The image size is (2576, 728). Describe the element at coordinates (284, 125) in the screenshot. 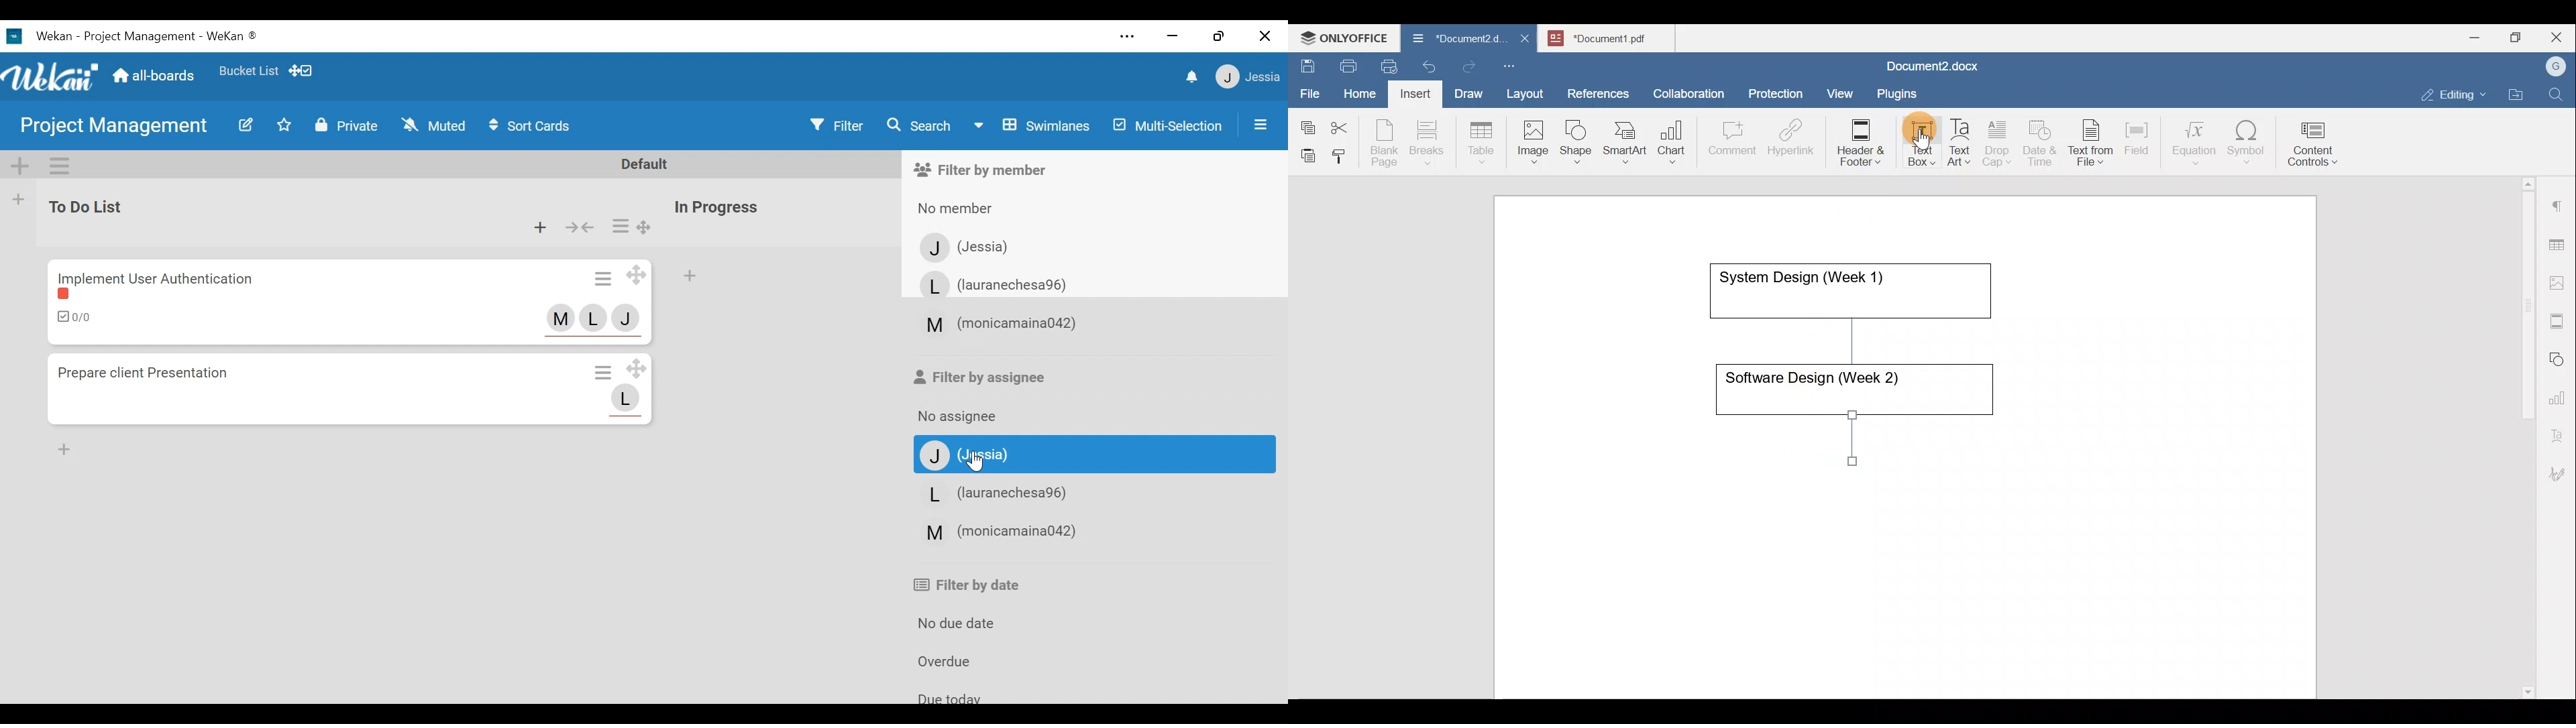

I see `Toggle Favorites` at that location.